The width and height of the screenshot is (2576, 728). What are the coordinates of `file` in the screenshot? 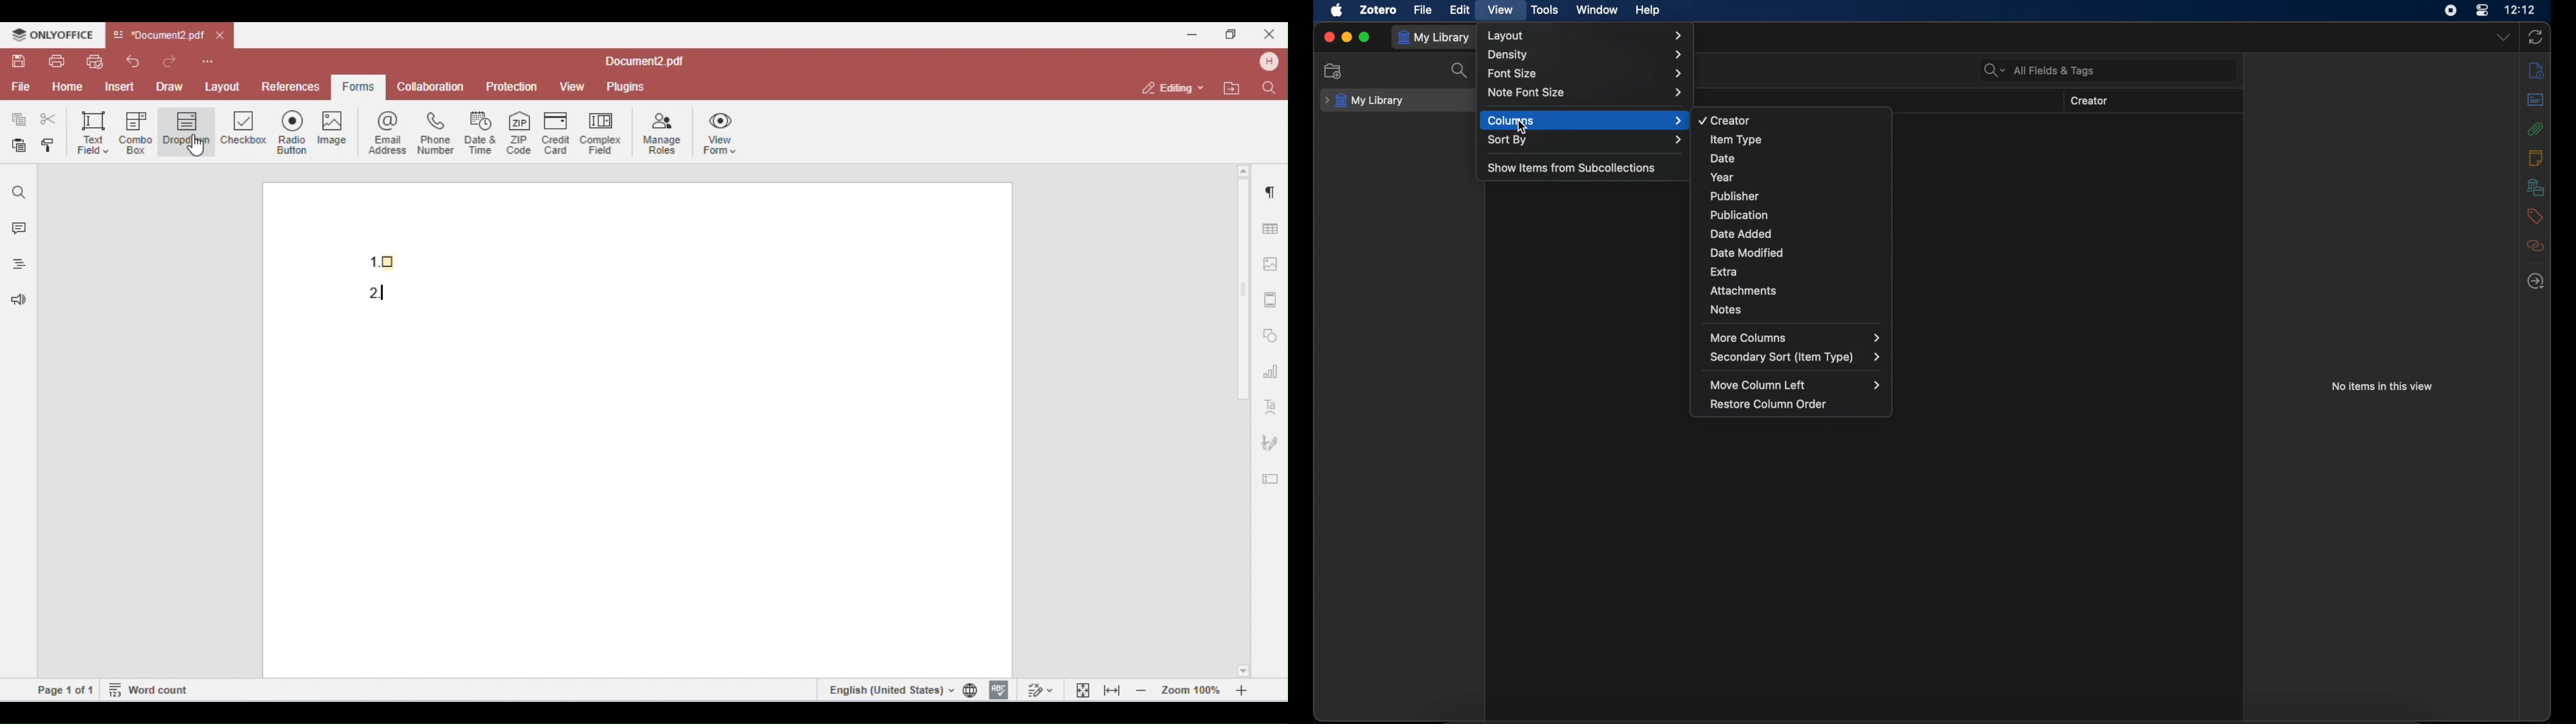 It's located at (1424, 10).